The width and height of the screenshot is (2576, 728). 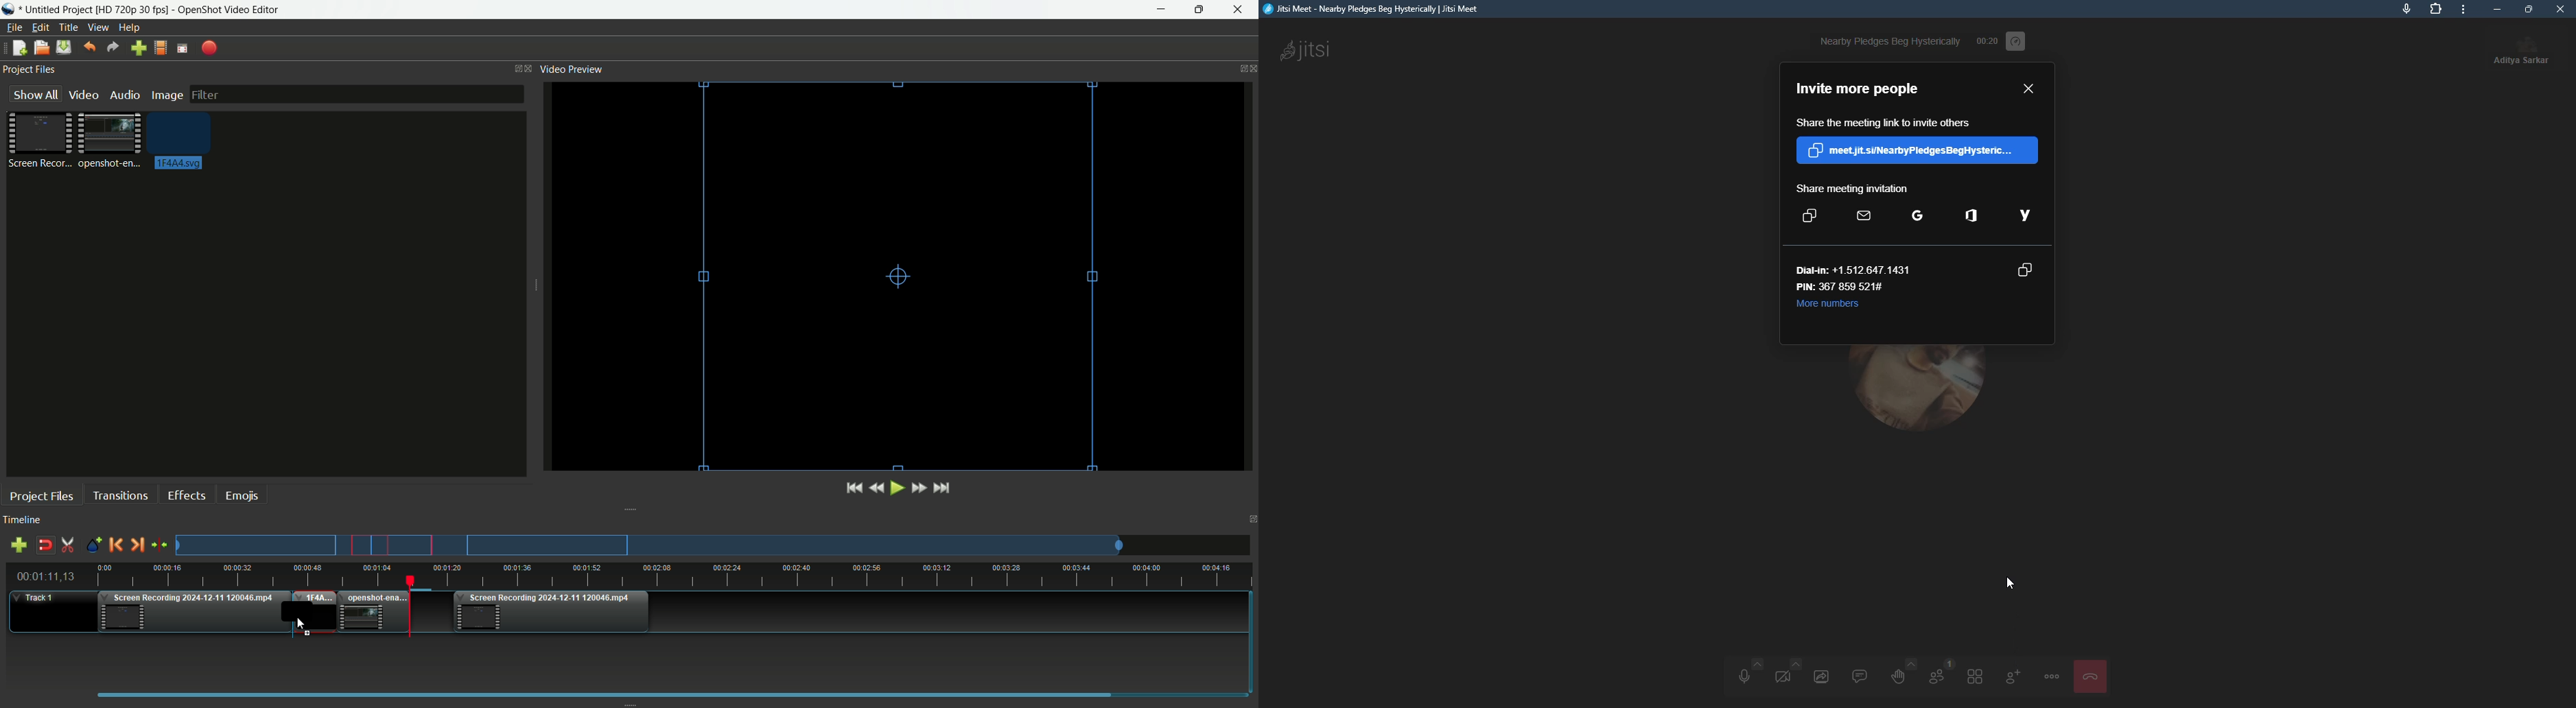 What do you see at coordinates (38, 28) in the screenshot?
I see `Edit menu` at bounding box center [38, 28].